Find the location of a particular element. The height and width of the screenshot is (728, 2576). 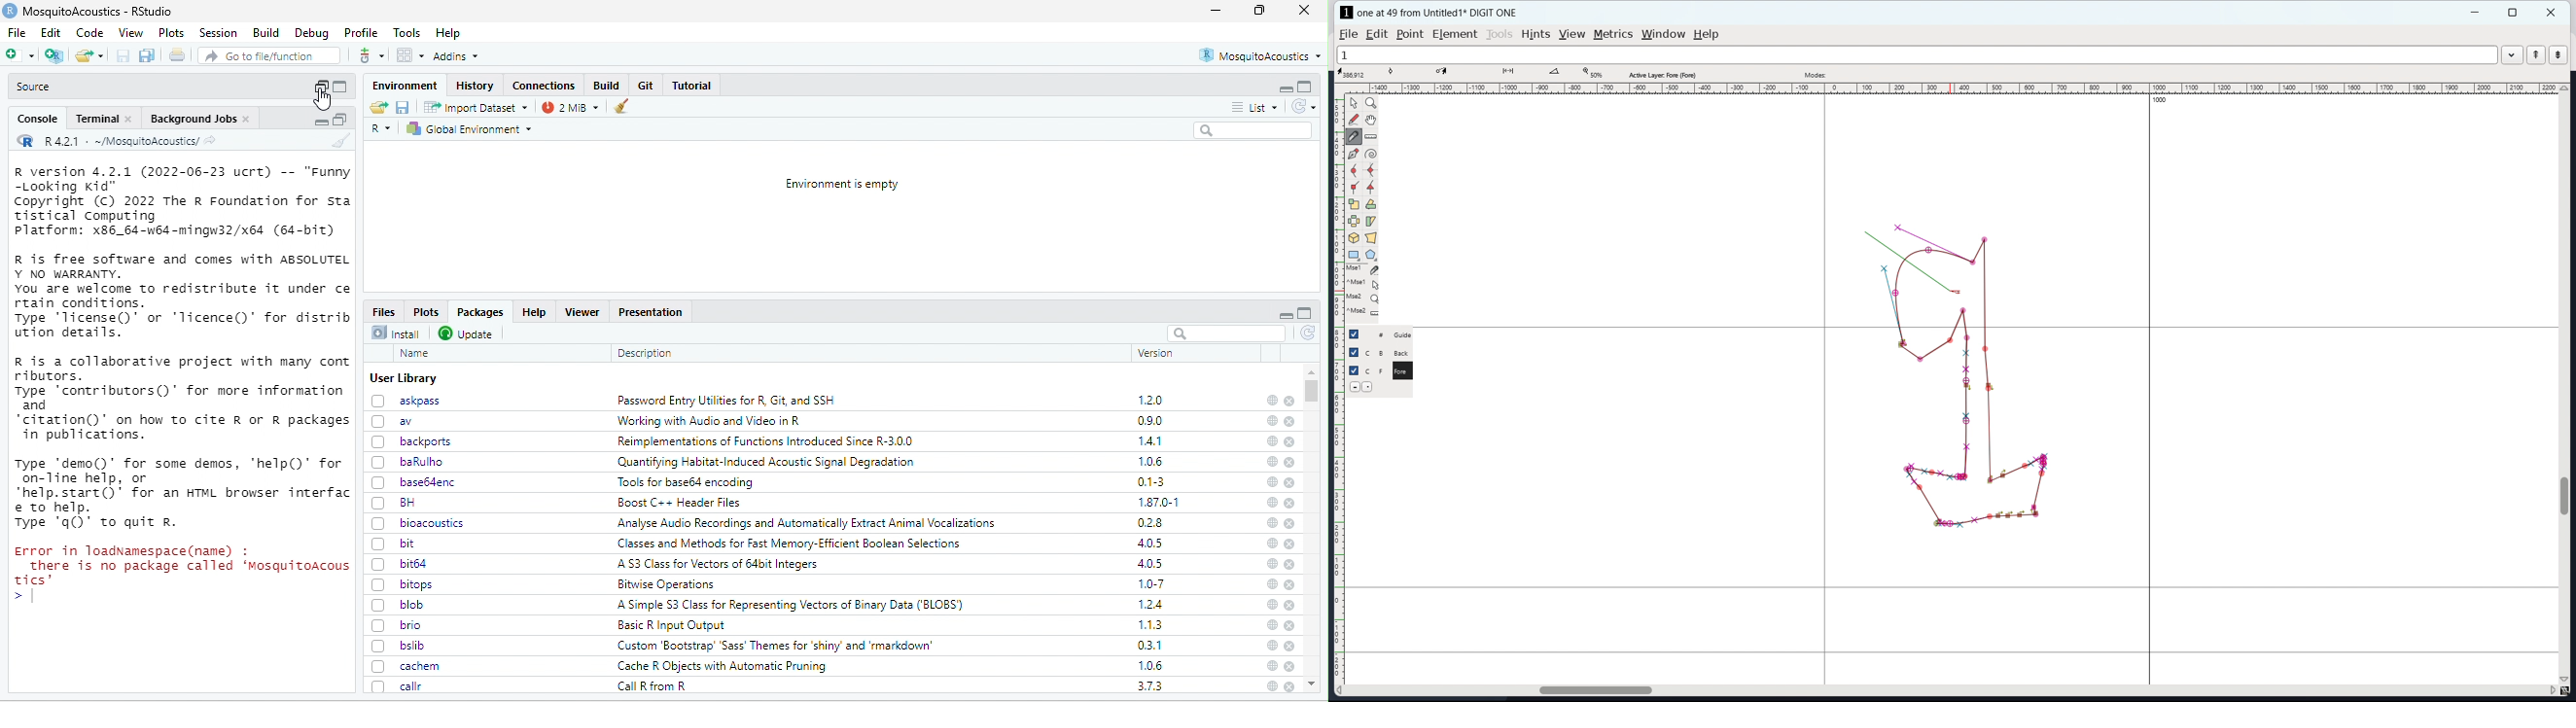

Tools for base64 encoding is located at coordinates (690, 482).